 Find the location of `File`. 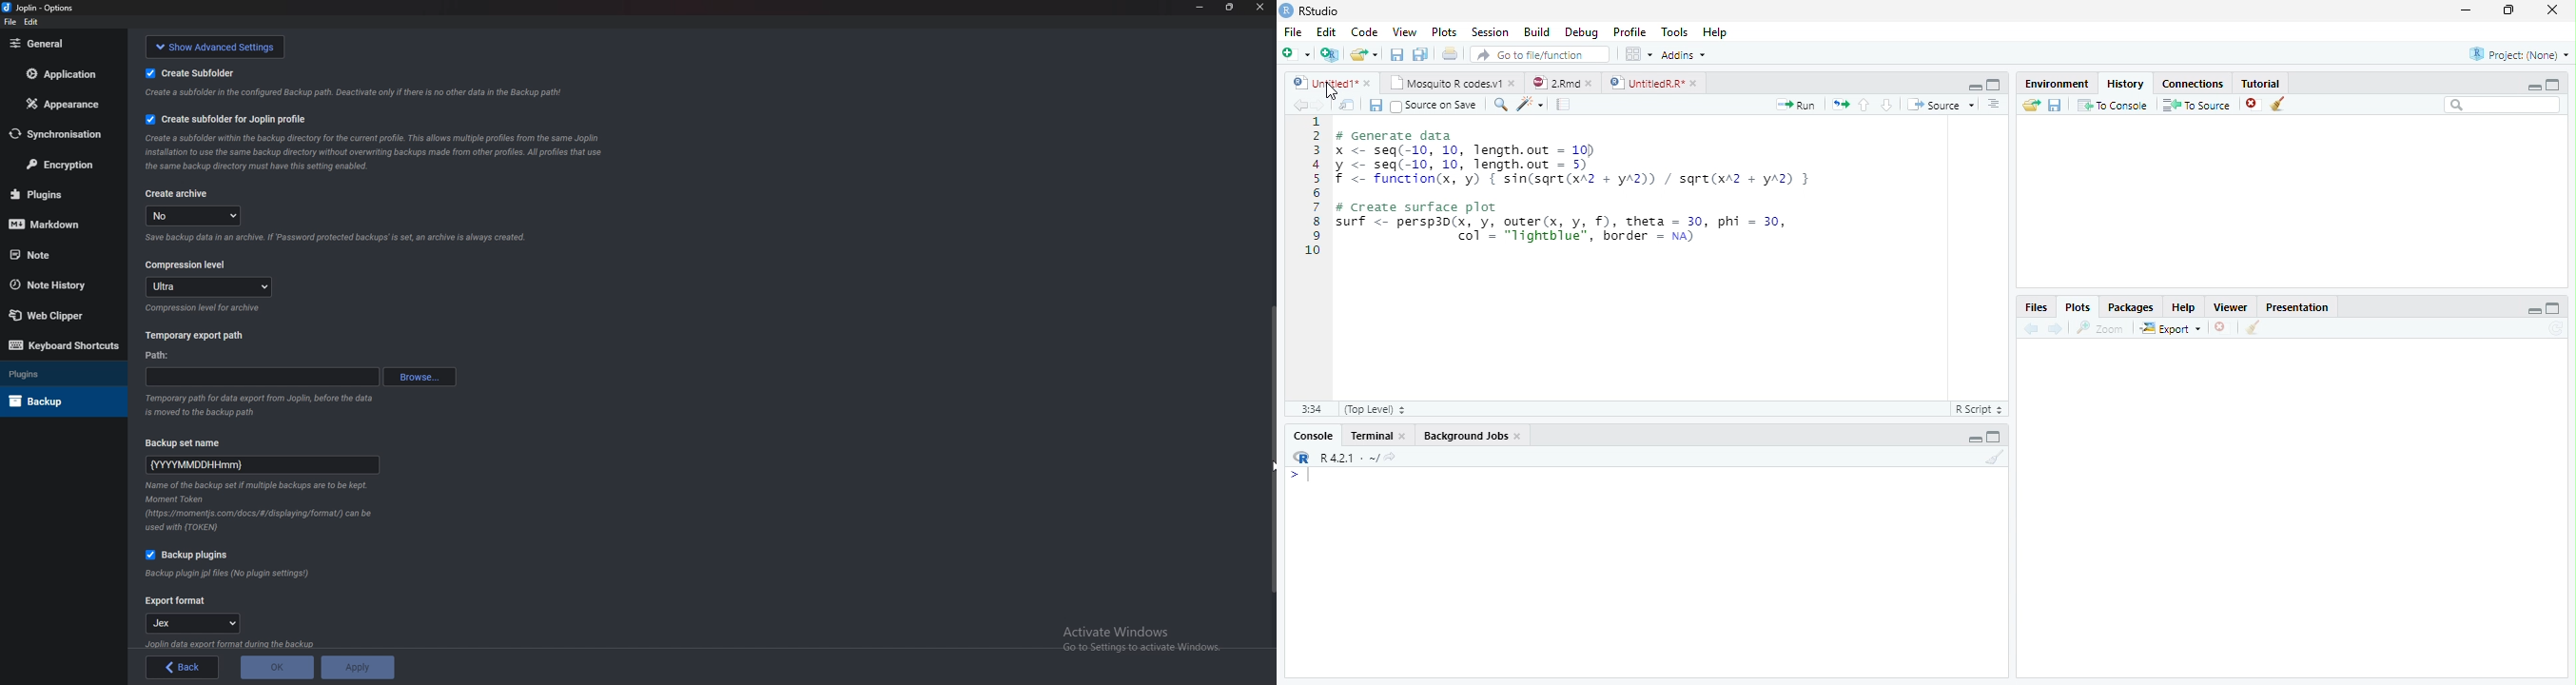

File is located at coordinates (1293, 31).